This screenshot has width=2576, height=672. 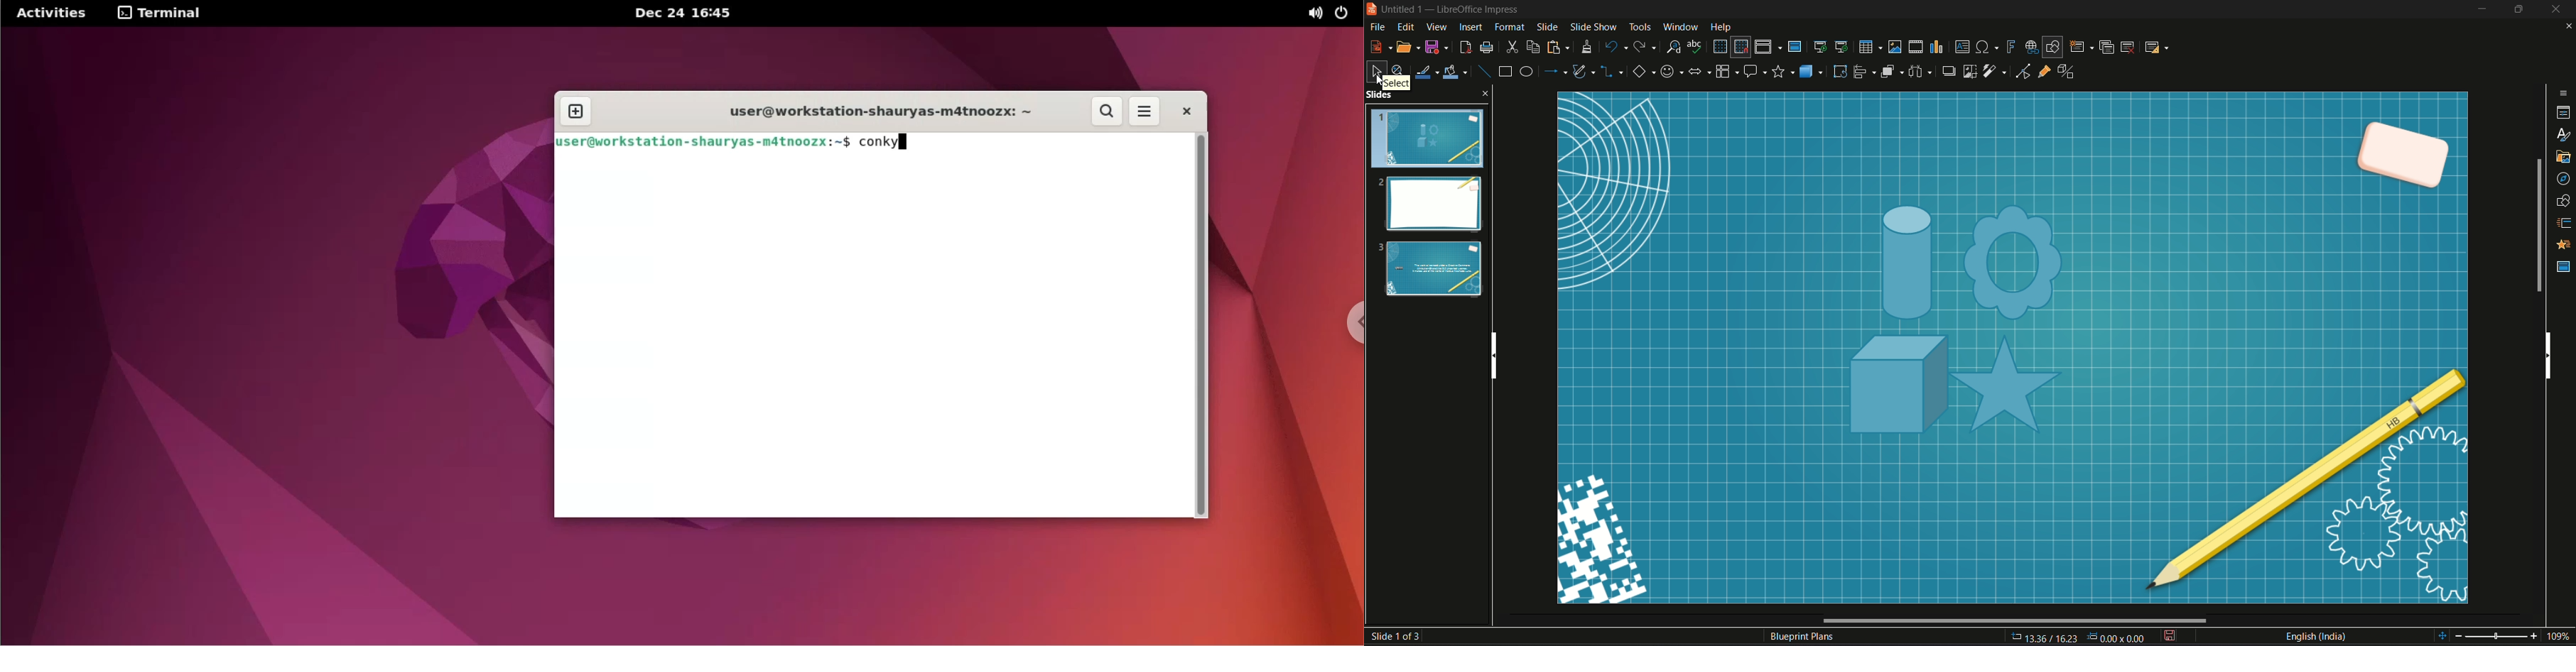 What do you see at coordinates (2053, 47) in the screenshot?
I see `show draw function` at bounding box center [2053, 47].